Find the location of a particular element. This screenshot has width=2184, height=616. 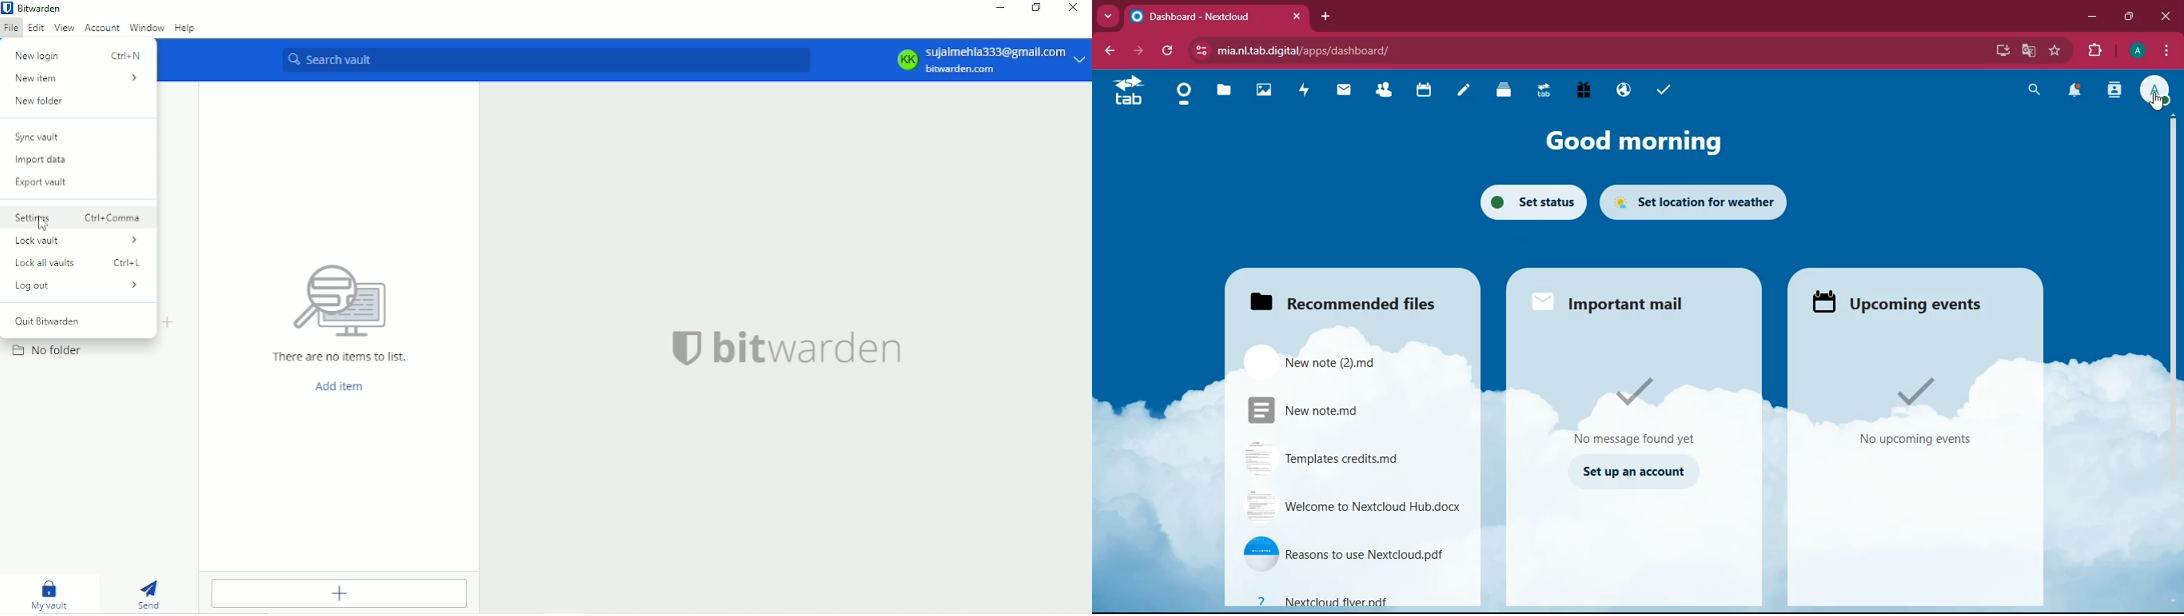

Close is located at coordinates (1074, 9).